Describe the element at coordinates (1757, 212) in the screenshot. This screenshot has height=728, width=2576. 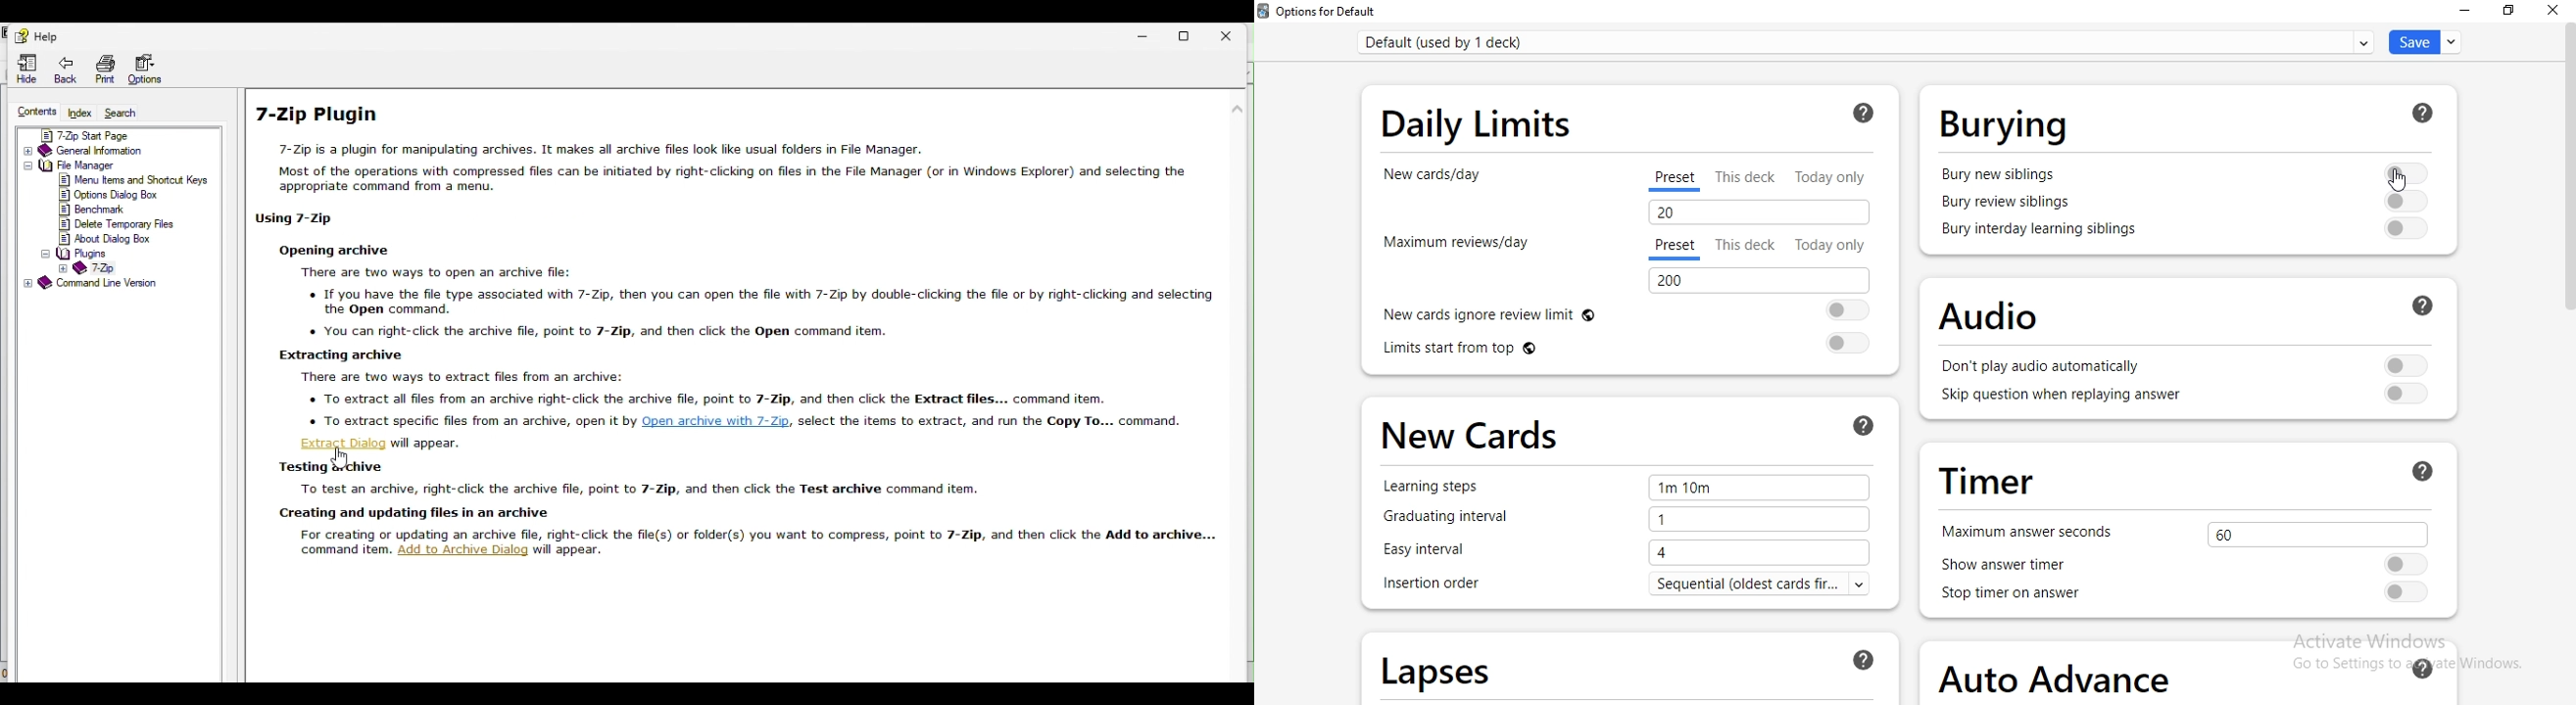
I see `20` at that location.